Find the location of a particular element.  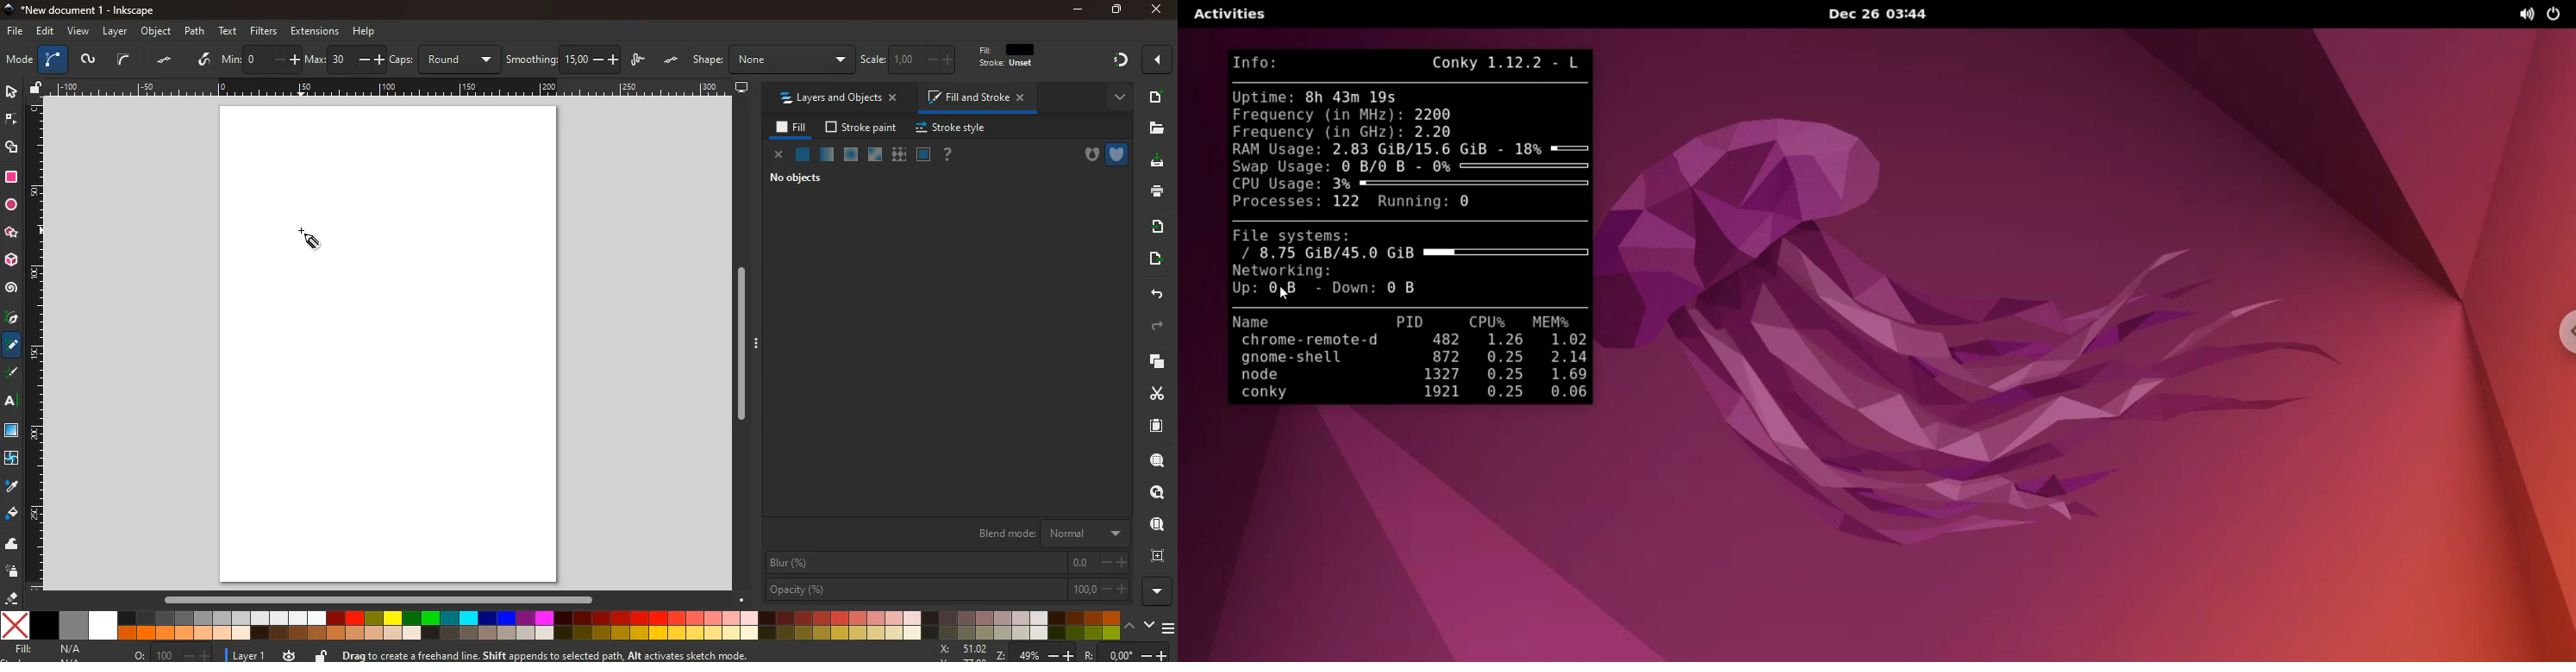

text is located at coordinates (229, 31).